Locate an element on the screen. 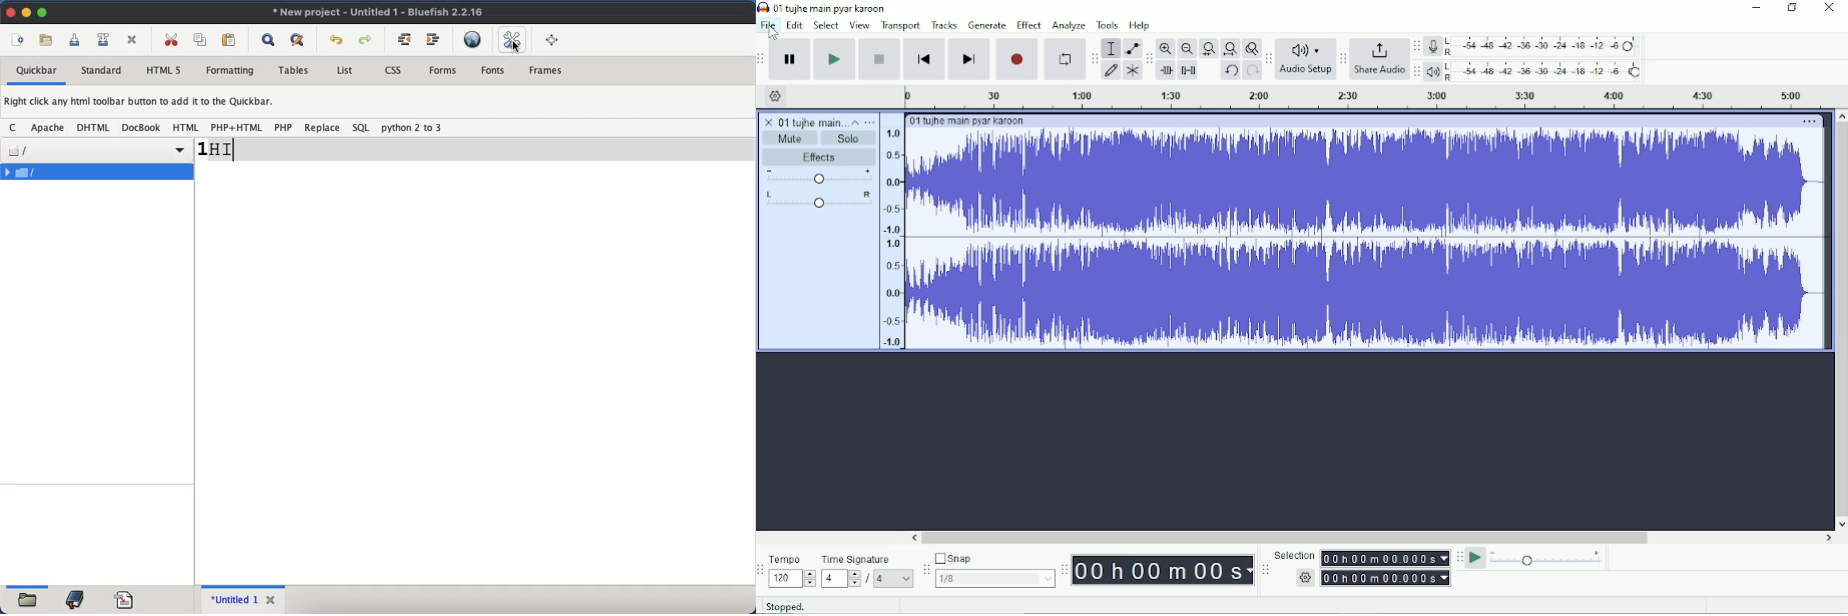  Time is located at coordinates (1164, 569).